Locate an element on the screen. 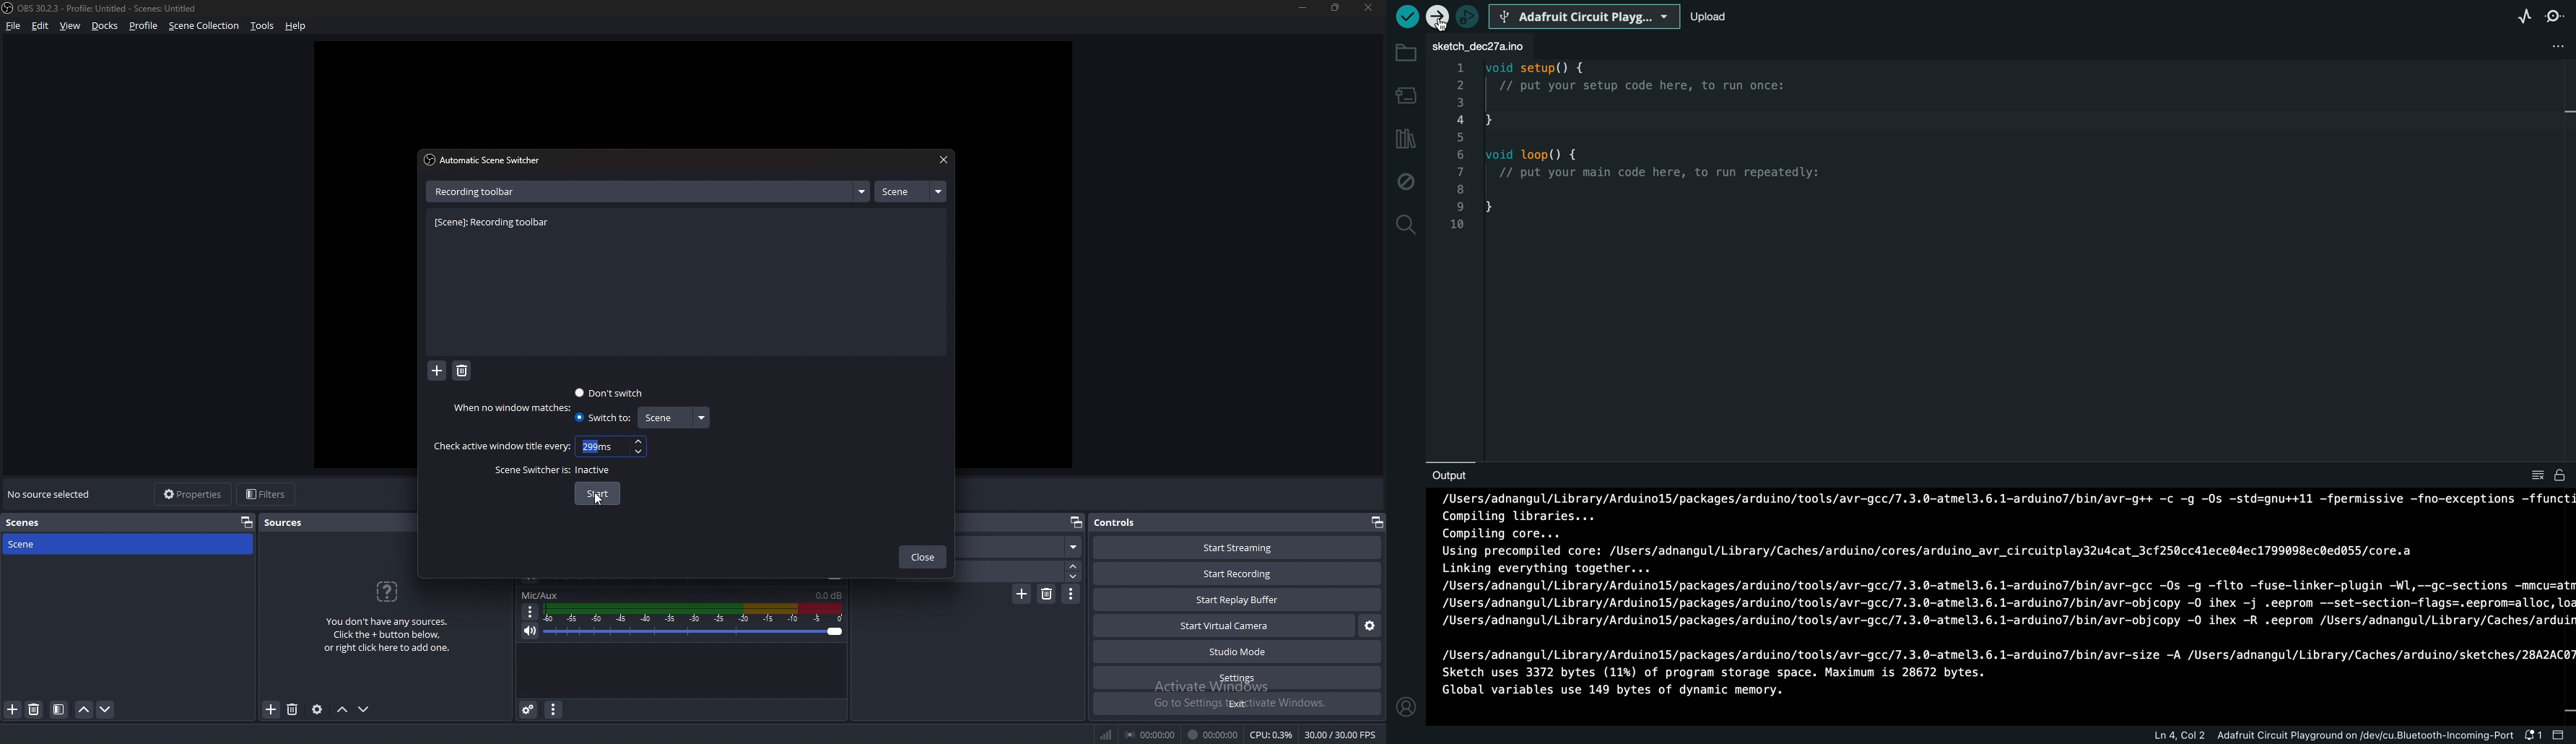 Image resolution: width=2576 pixels, height=756 pixels. title is located at coordinates (103, 8).